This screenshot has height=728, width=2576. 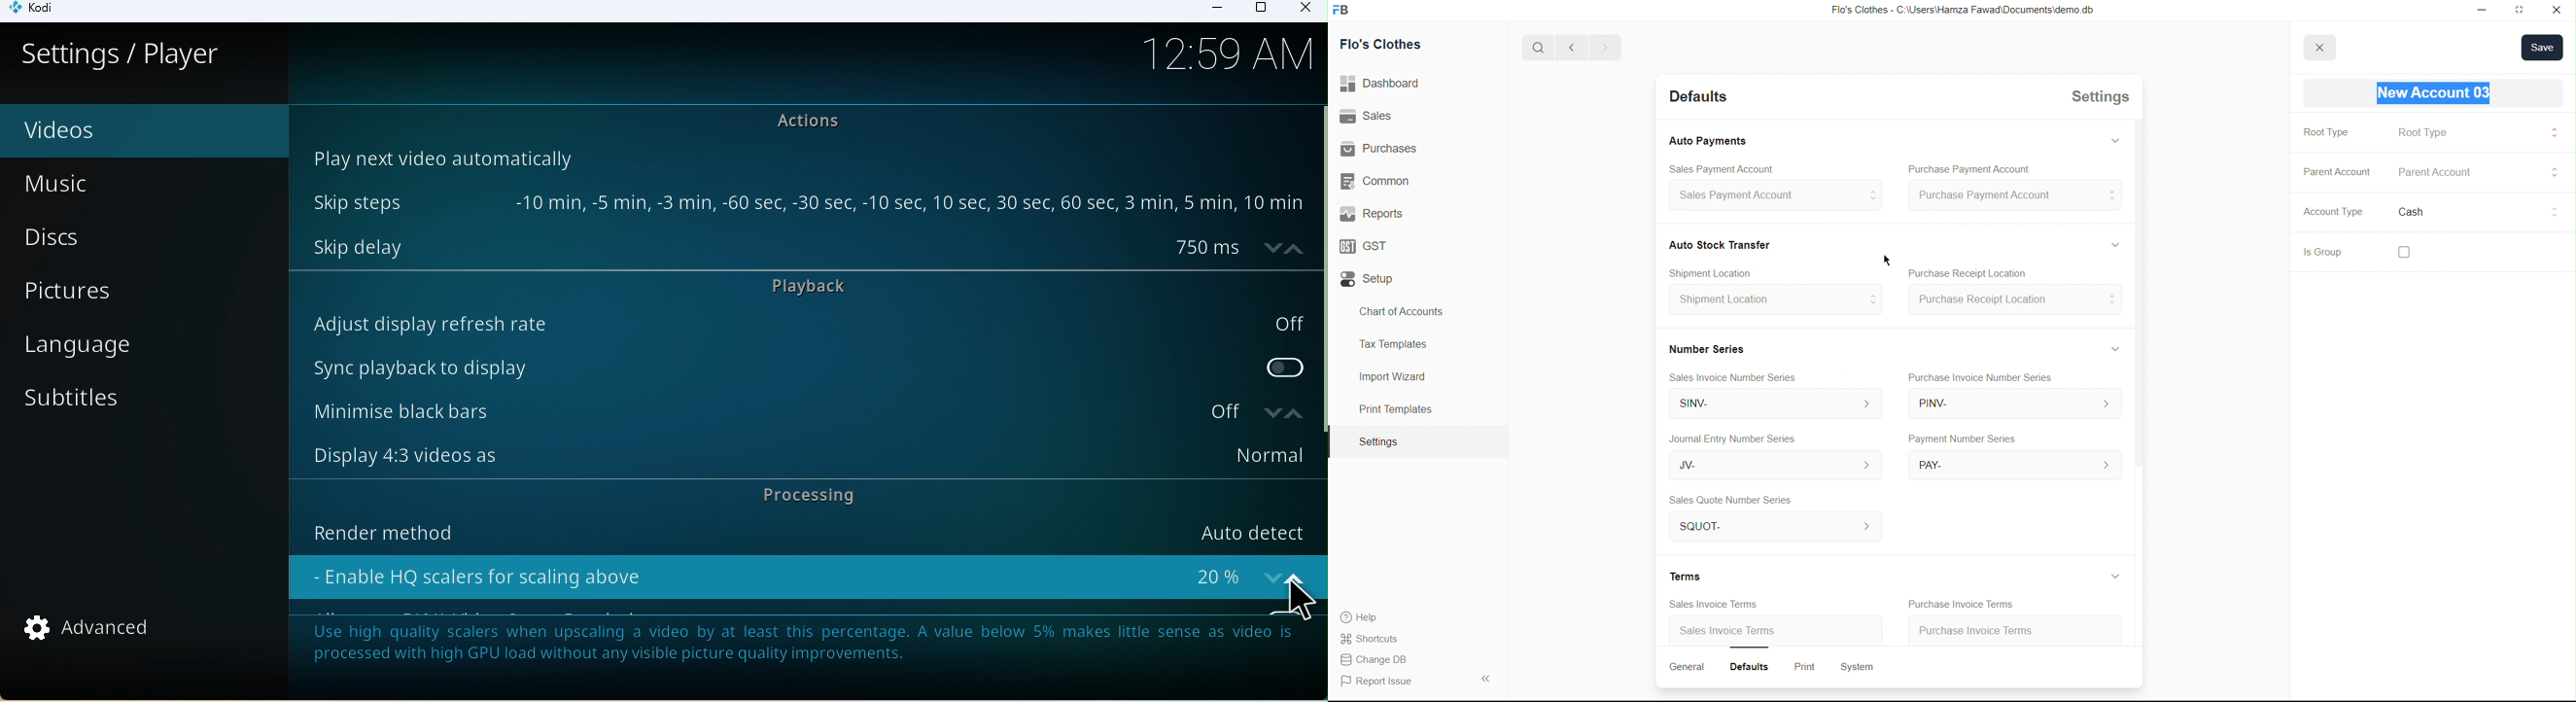 I want to click on Parent Account, so click(x=2446, y=173).